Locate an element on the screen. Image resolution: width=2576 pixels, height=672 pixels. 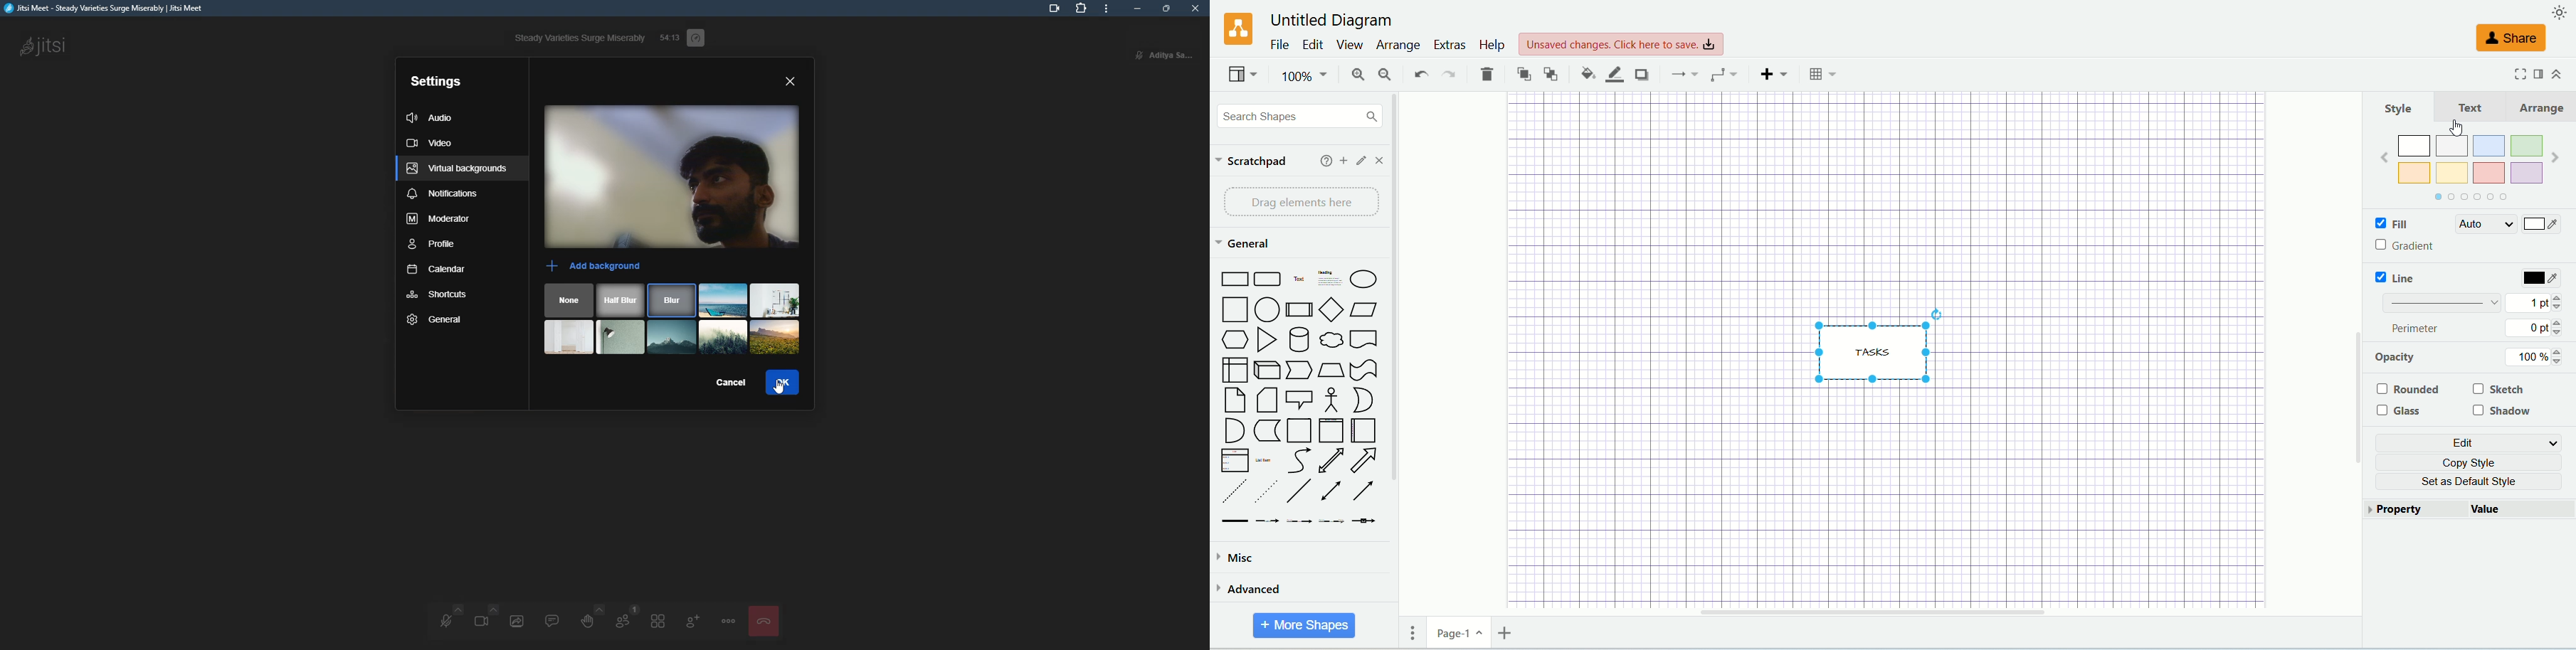
general is located at coordinates (1242, 243).